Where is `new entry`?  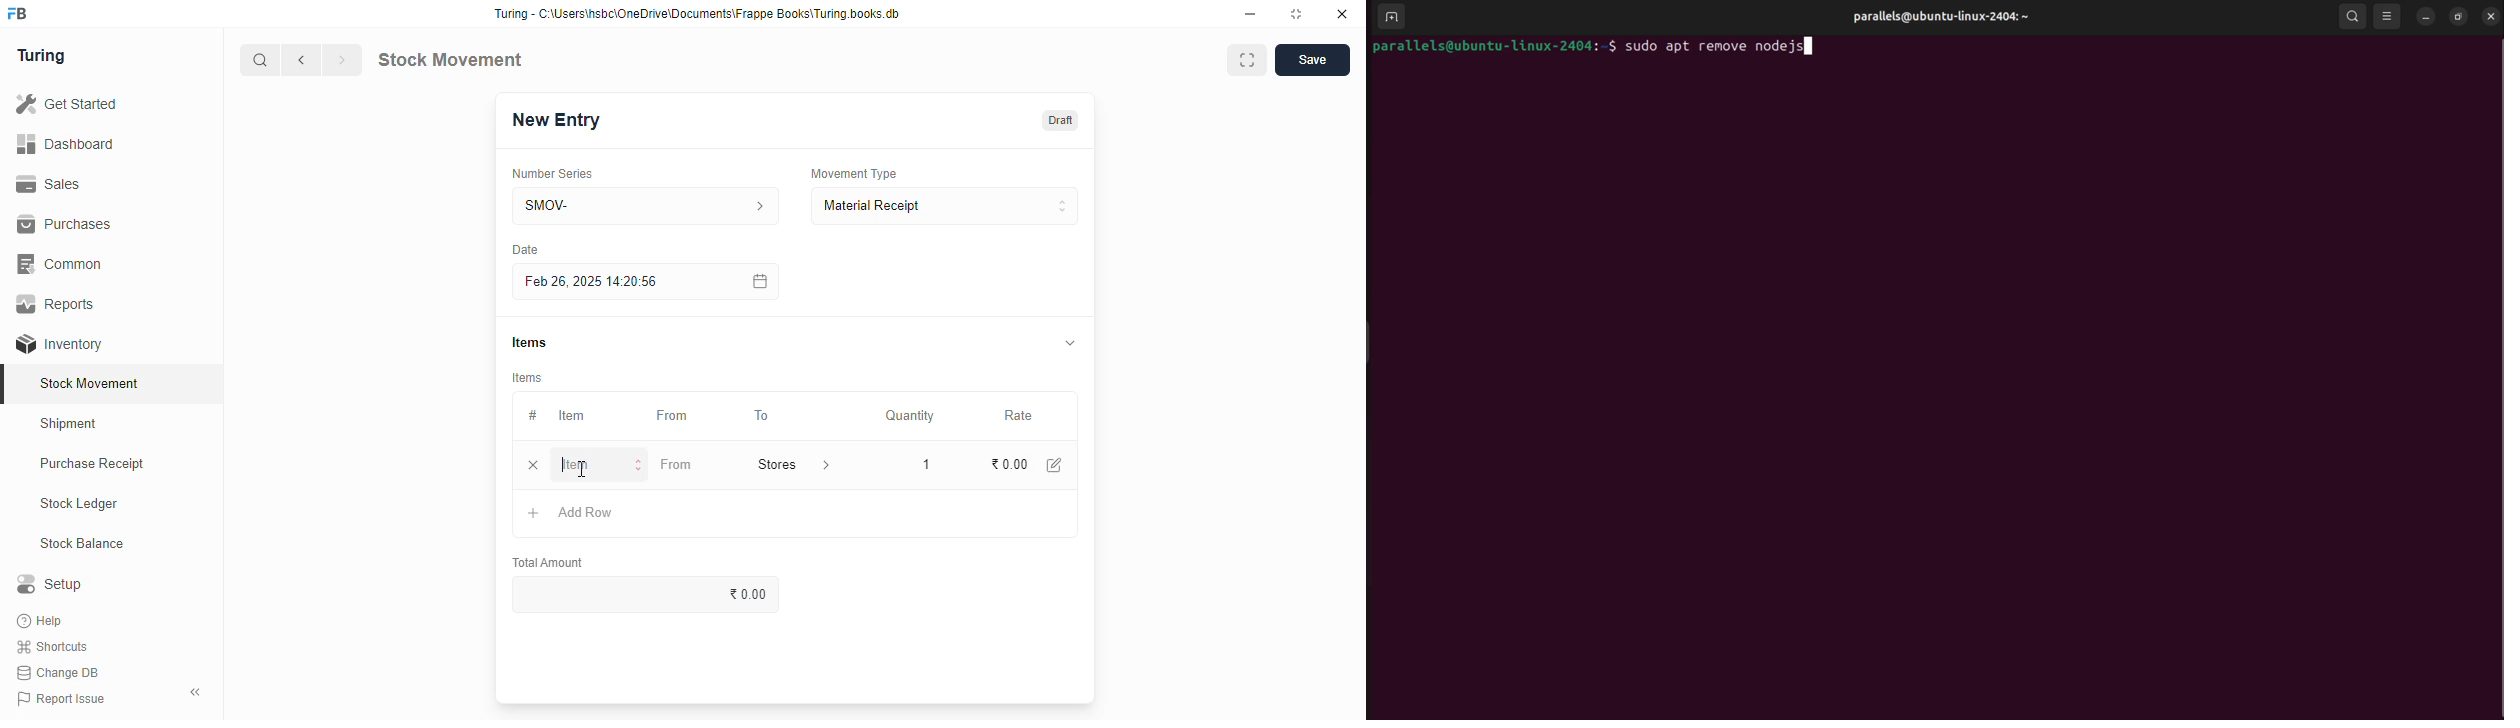 new entry is located at coordinates (555, 120).